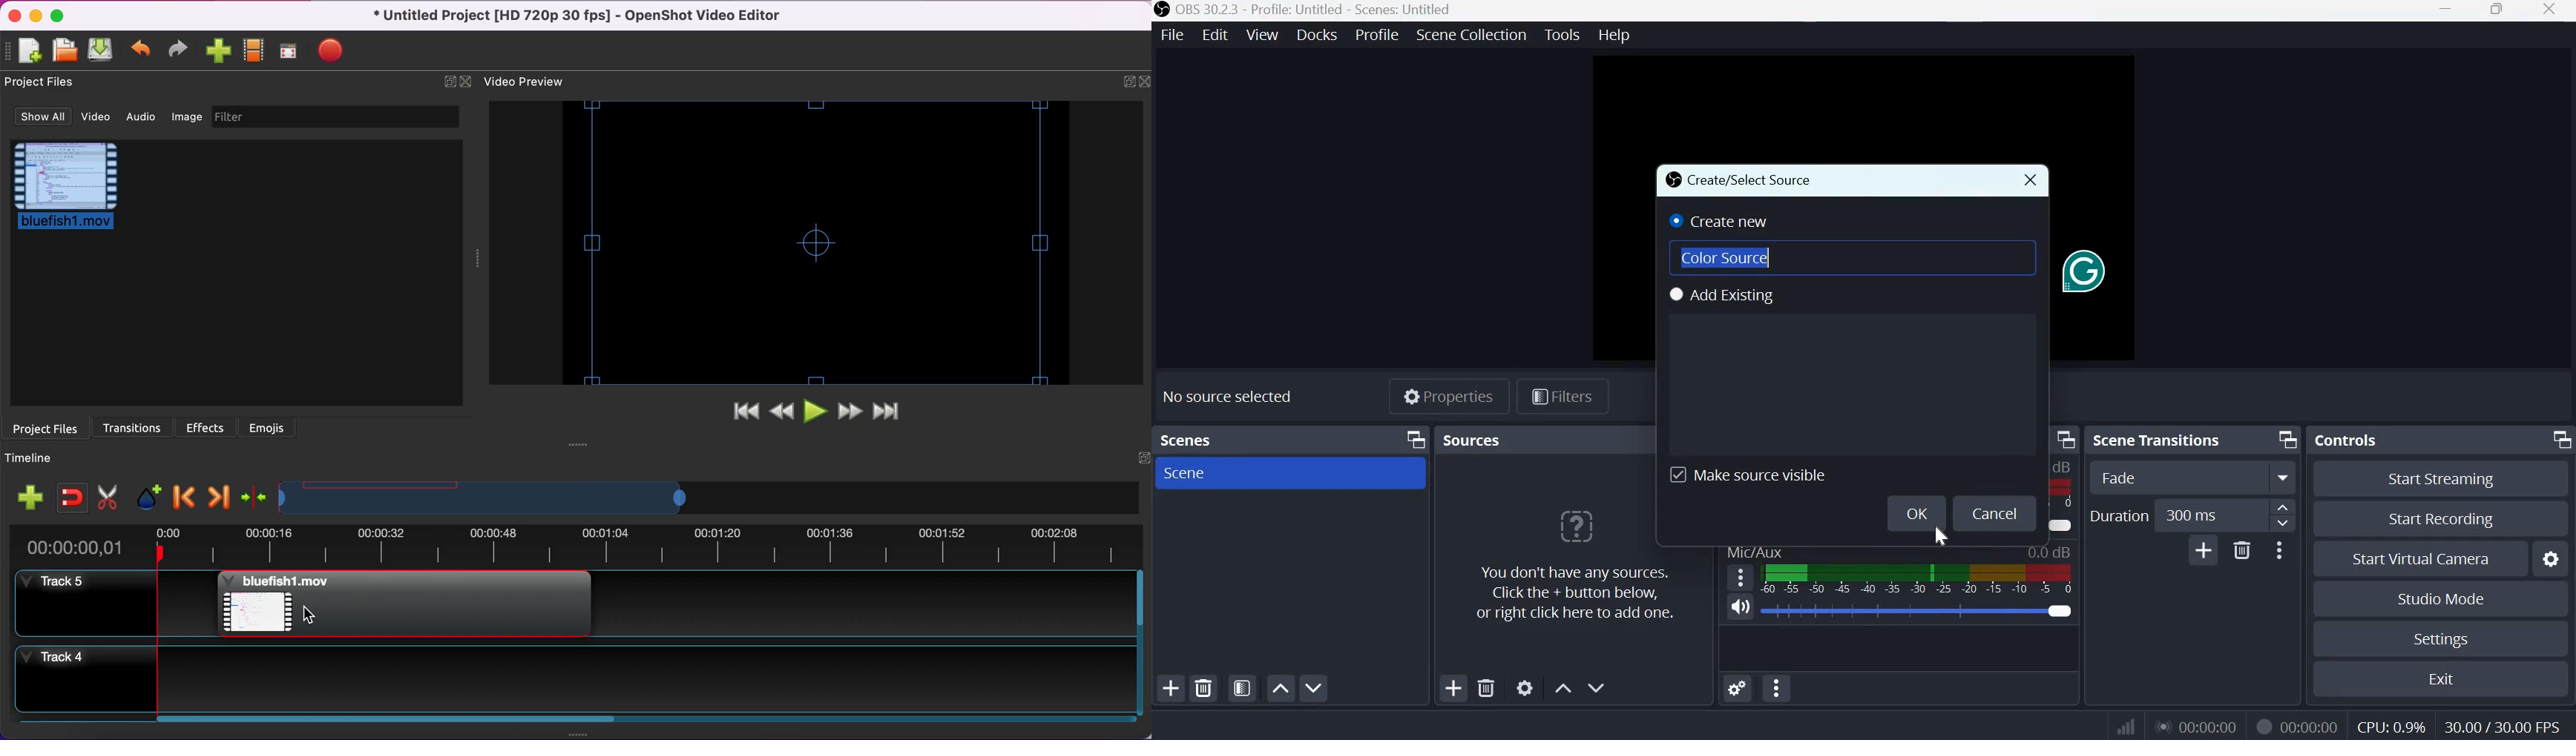  I want to click on project file, so click(65, 187).